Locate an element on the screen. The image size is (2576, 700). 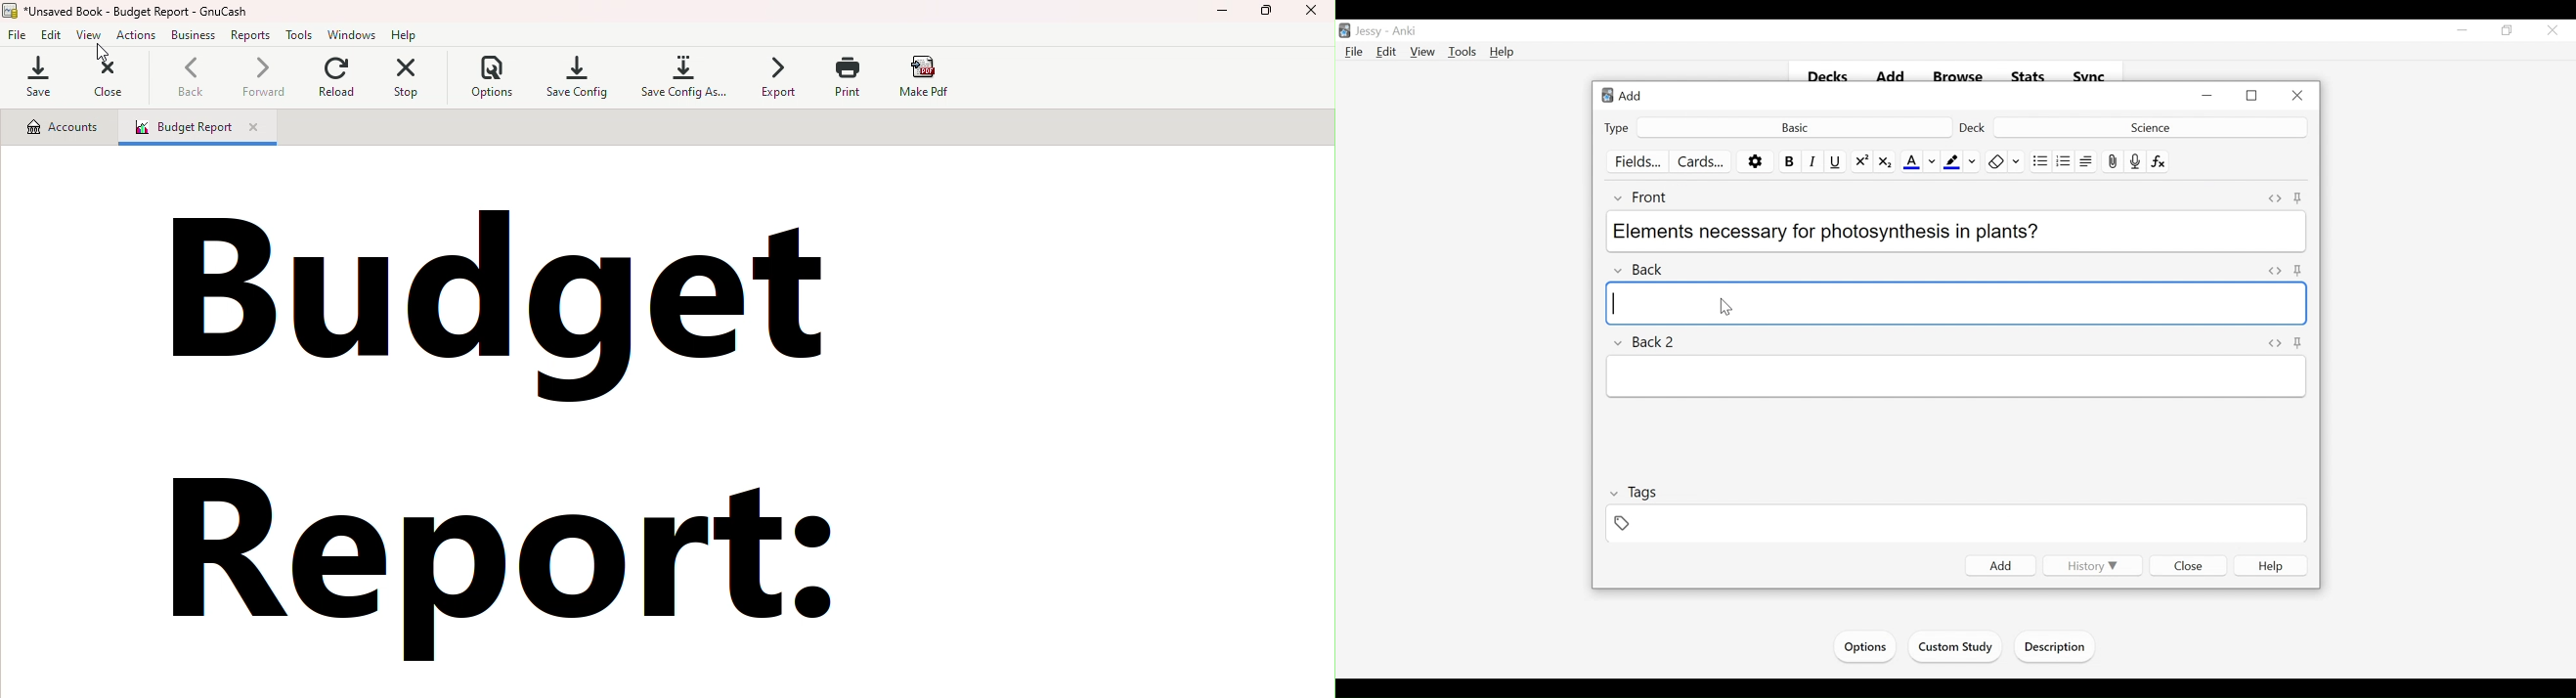
Accounts is located at coordinates (62, 127).